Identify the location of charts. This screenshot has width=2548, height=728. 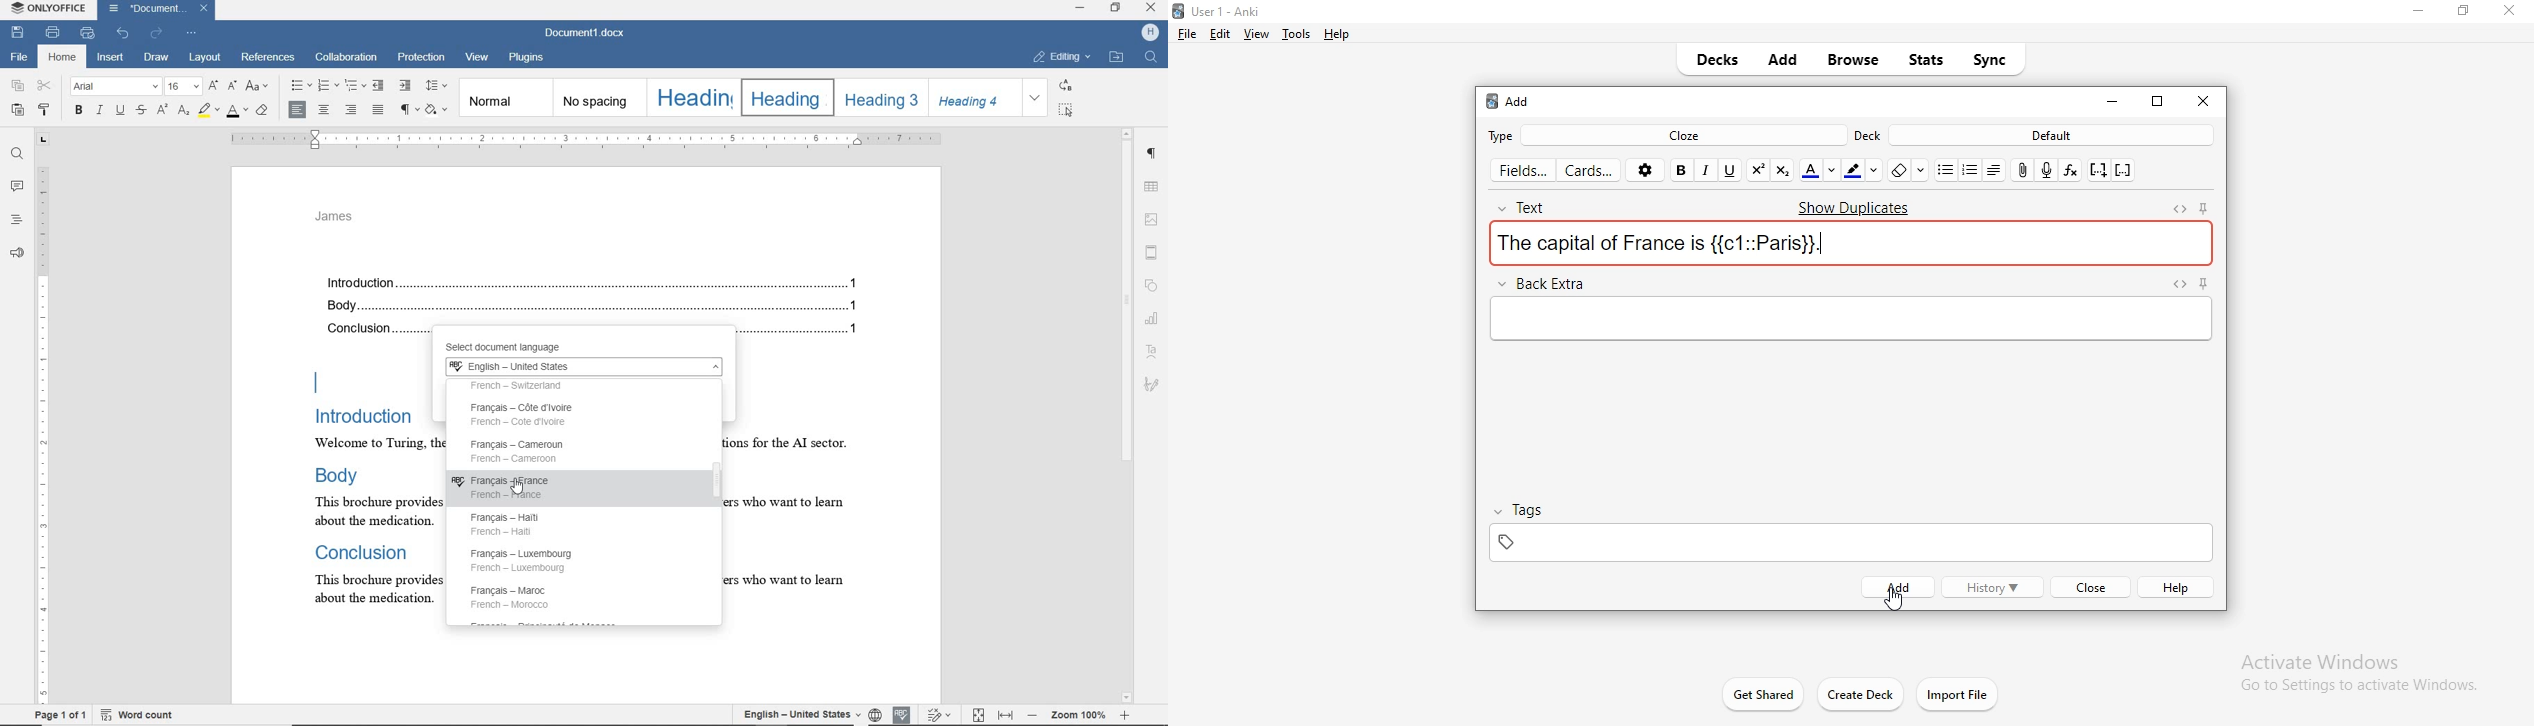
(1155, 316).